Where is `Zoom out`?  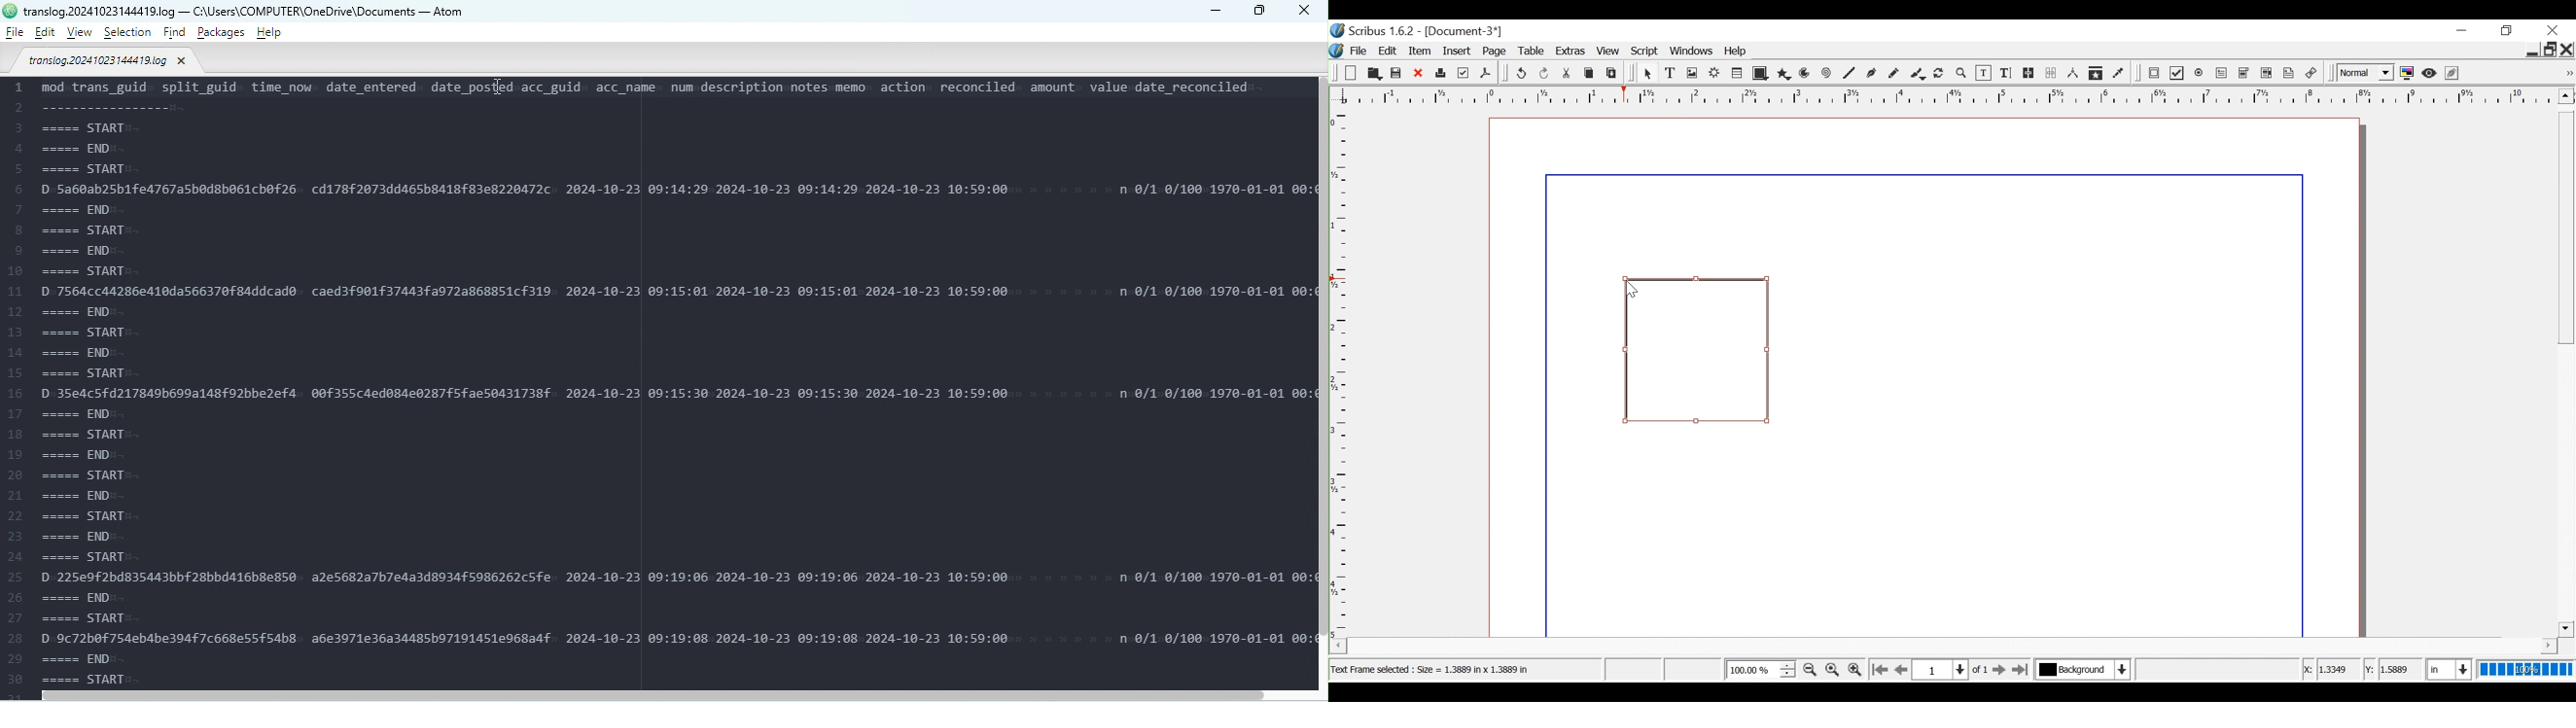 Zoom out is located at coordinates (1810, 669).